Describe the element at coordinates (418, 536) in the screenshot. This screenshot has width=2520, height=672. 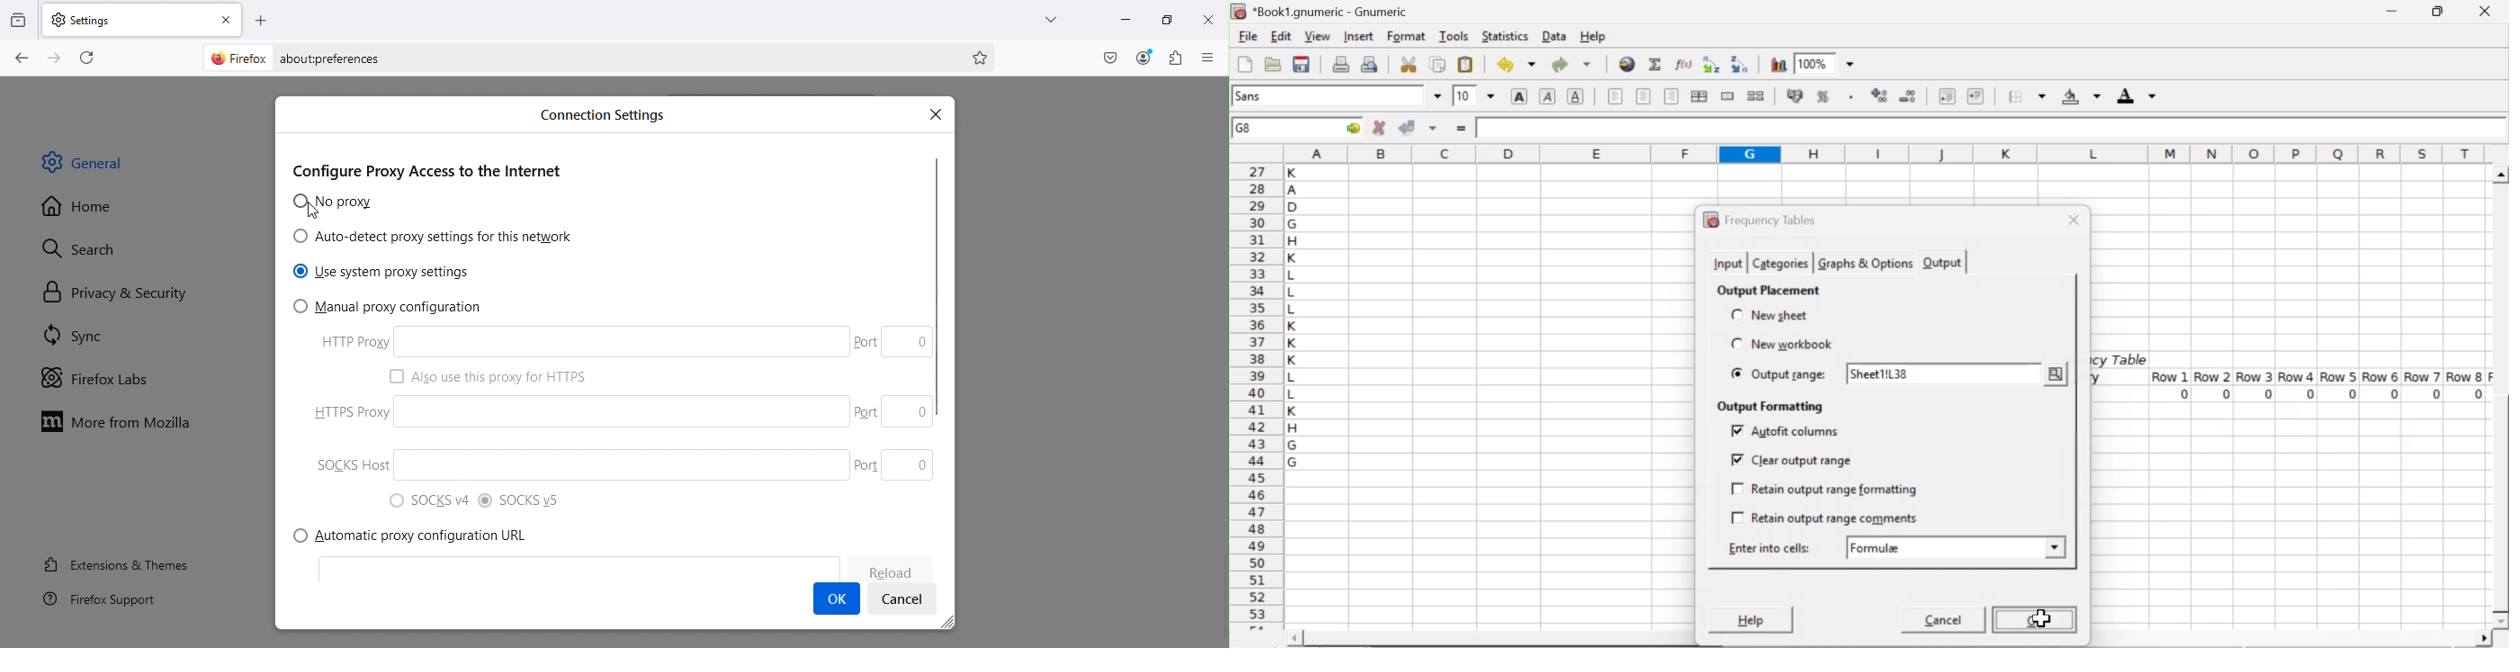
I see `Automatic proxy configuration URL` at that location.